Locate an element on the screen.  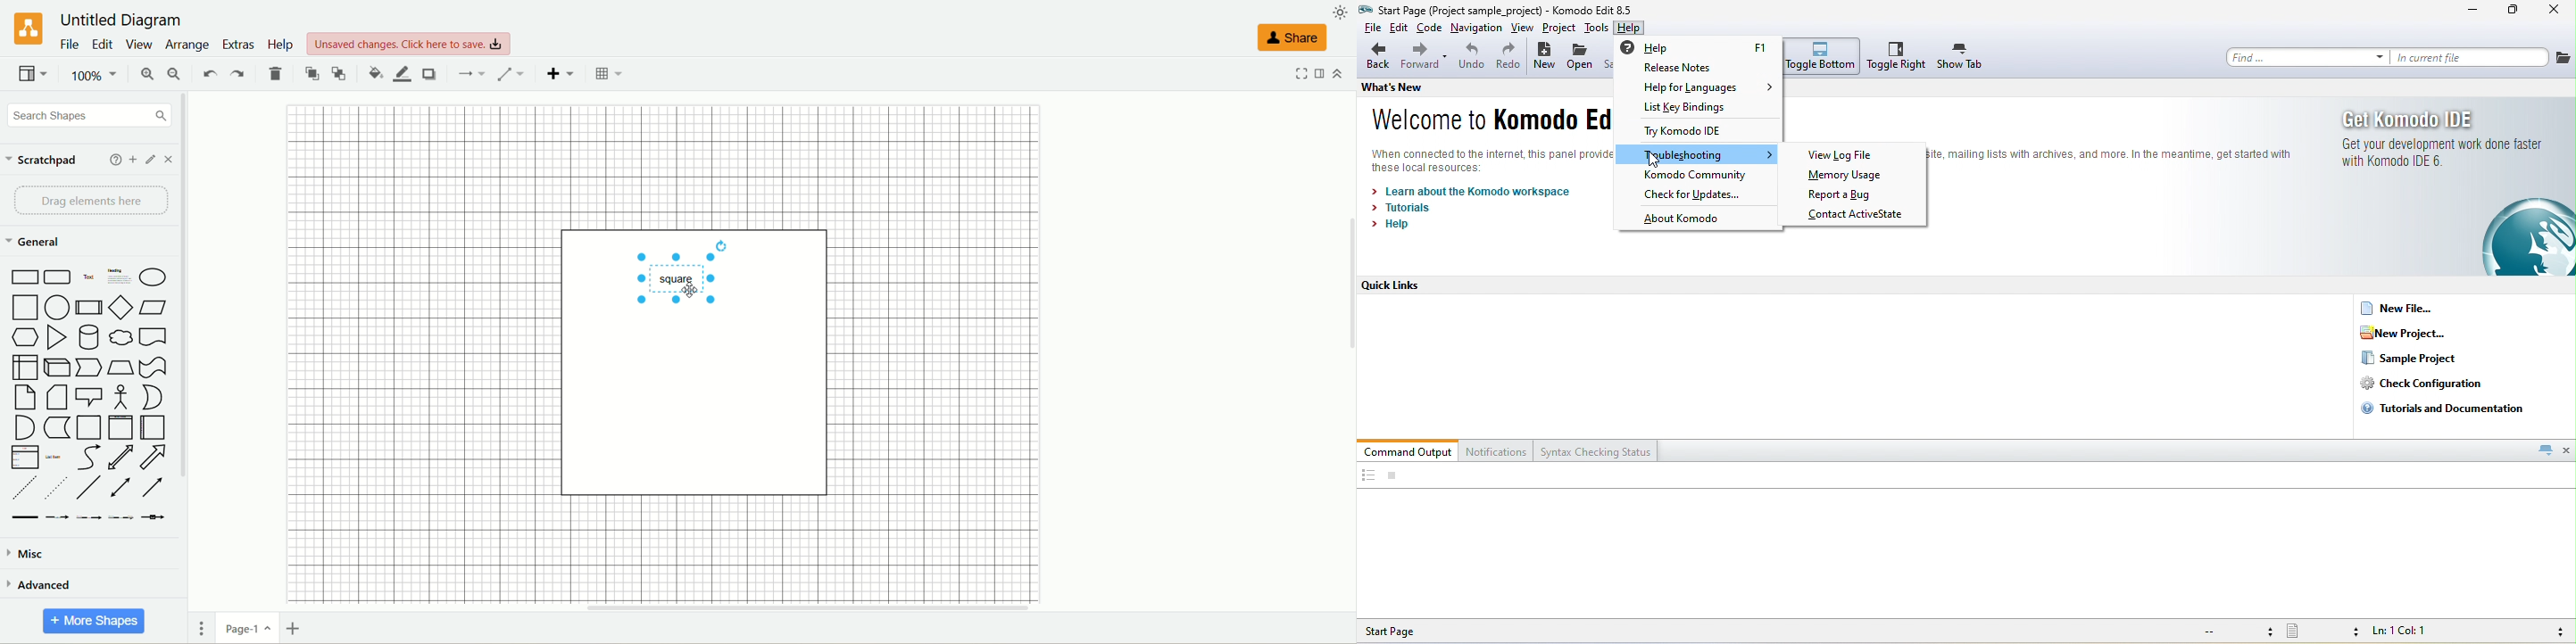
general is located at coordinates (39, 243).